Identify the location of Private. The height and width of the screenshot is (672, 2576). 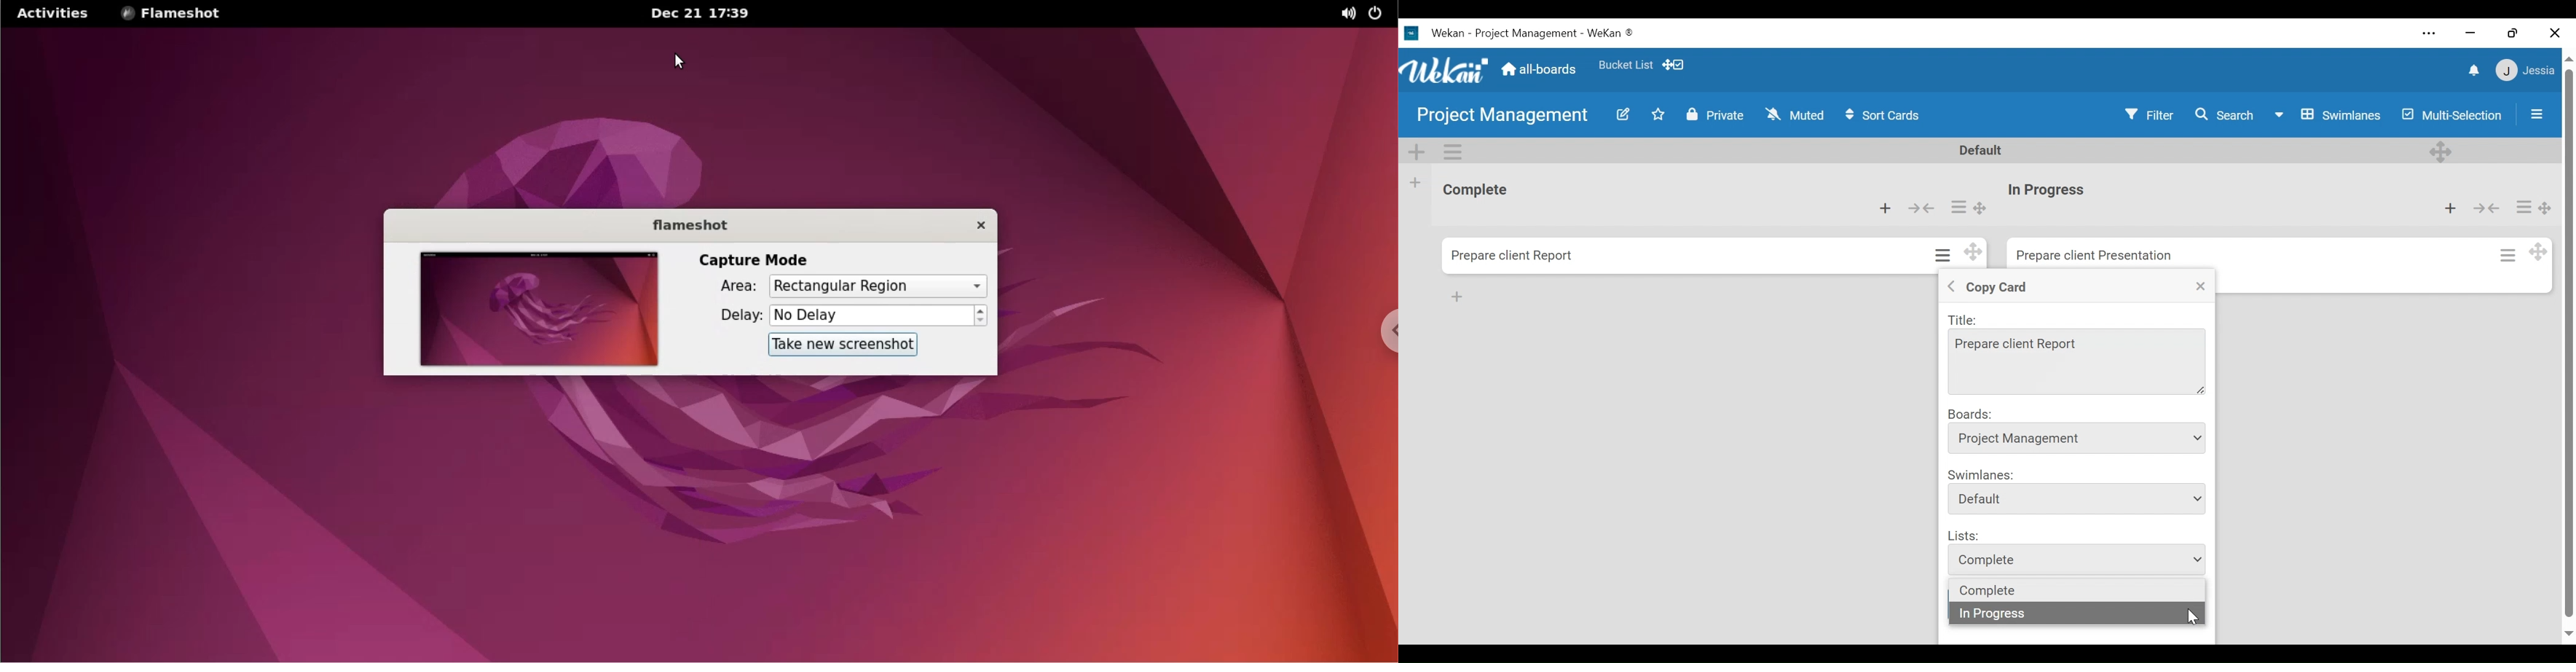
(1717, 115).